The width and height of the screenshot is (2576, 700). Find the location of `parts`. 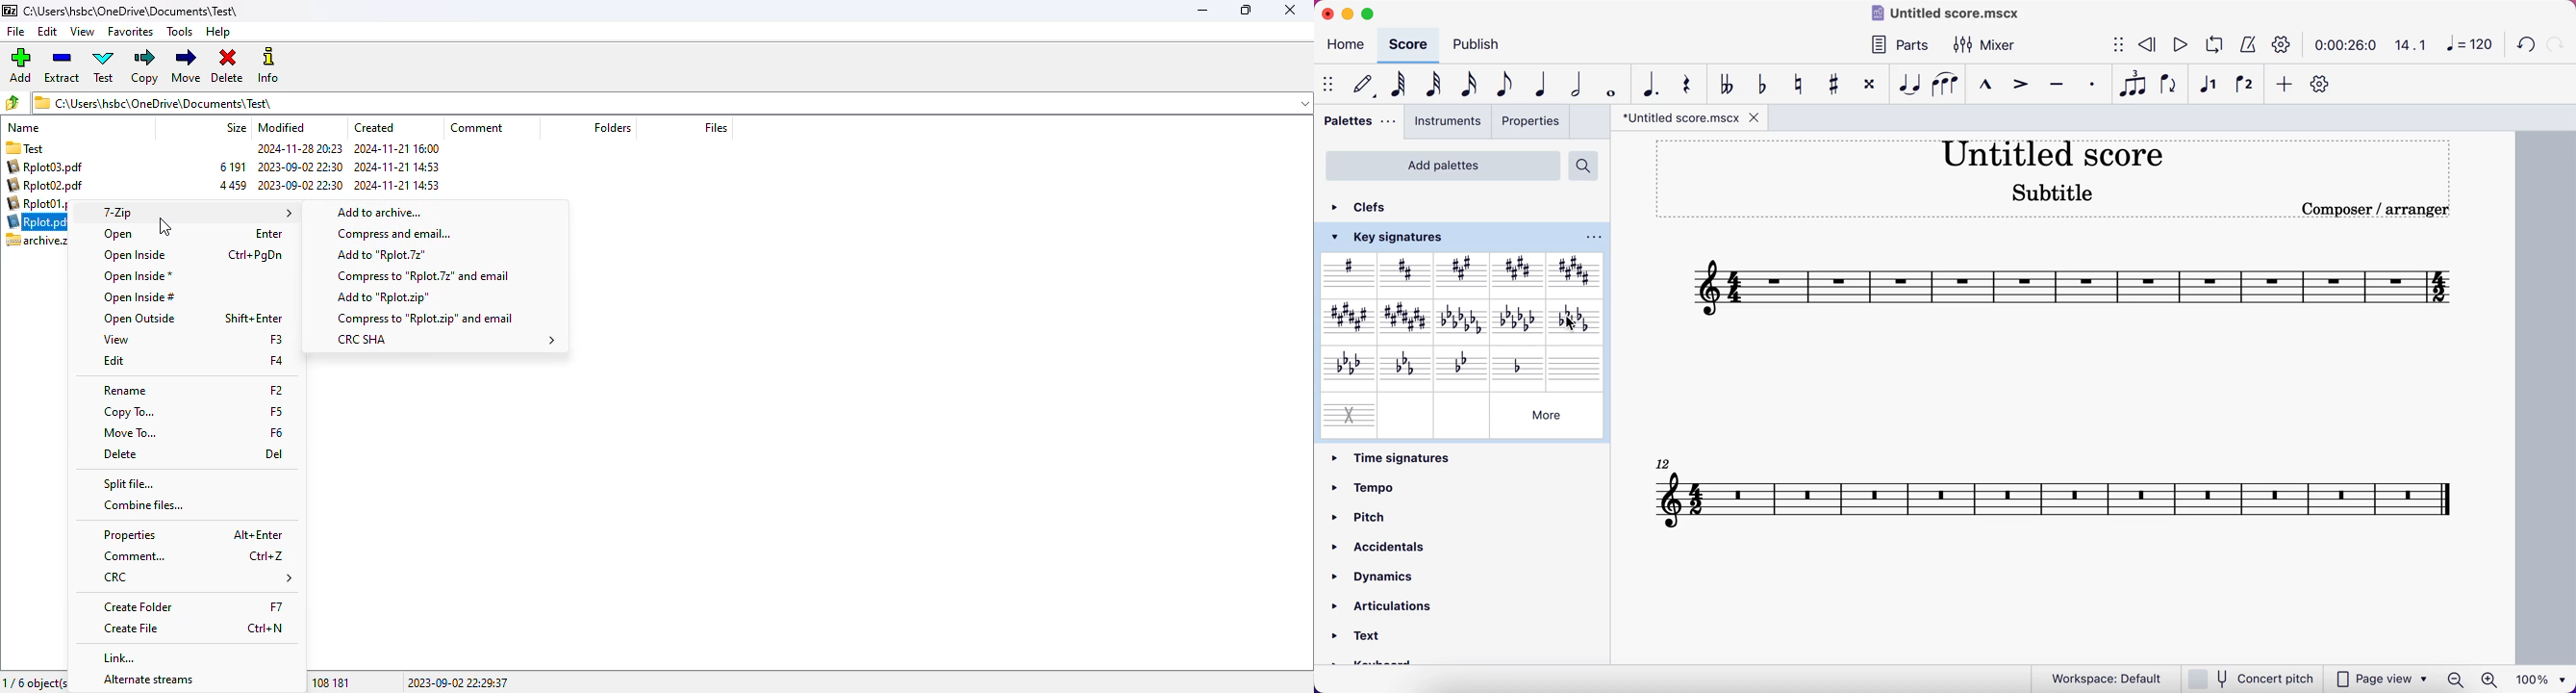

parts is located at coordinates (1903, 46).